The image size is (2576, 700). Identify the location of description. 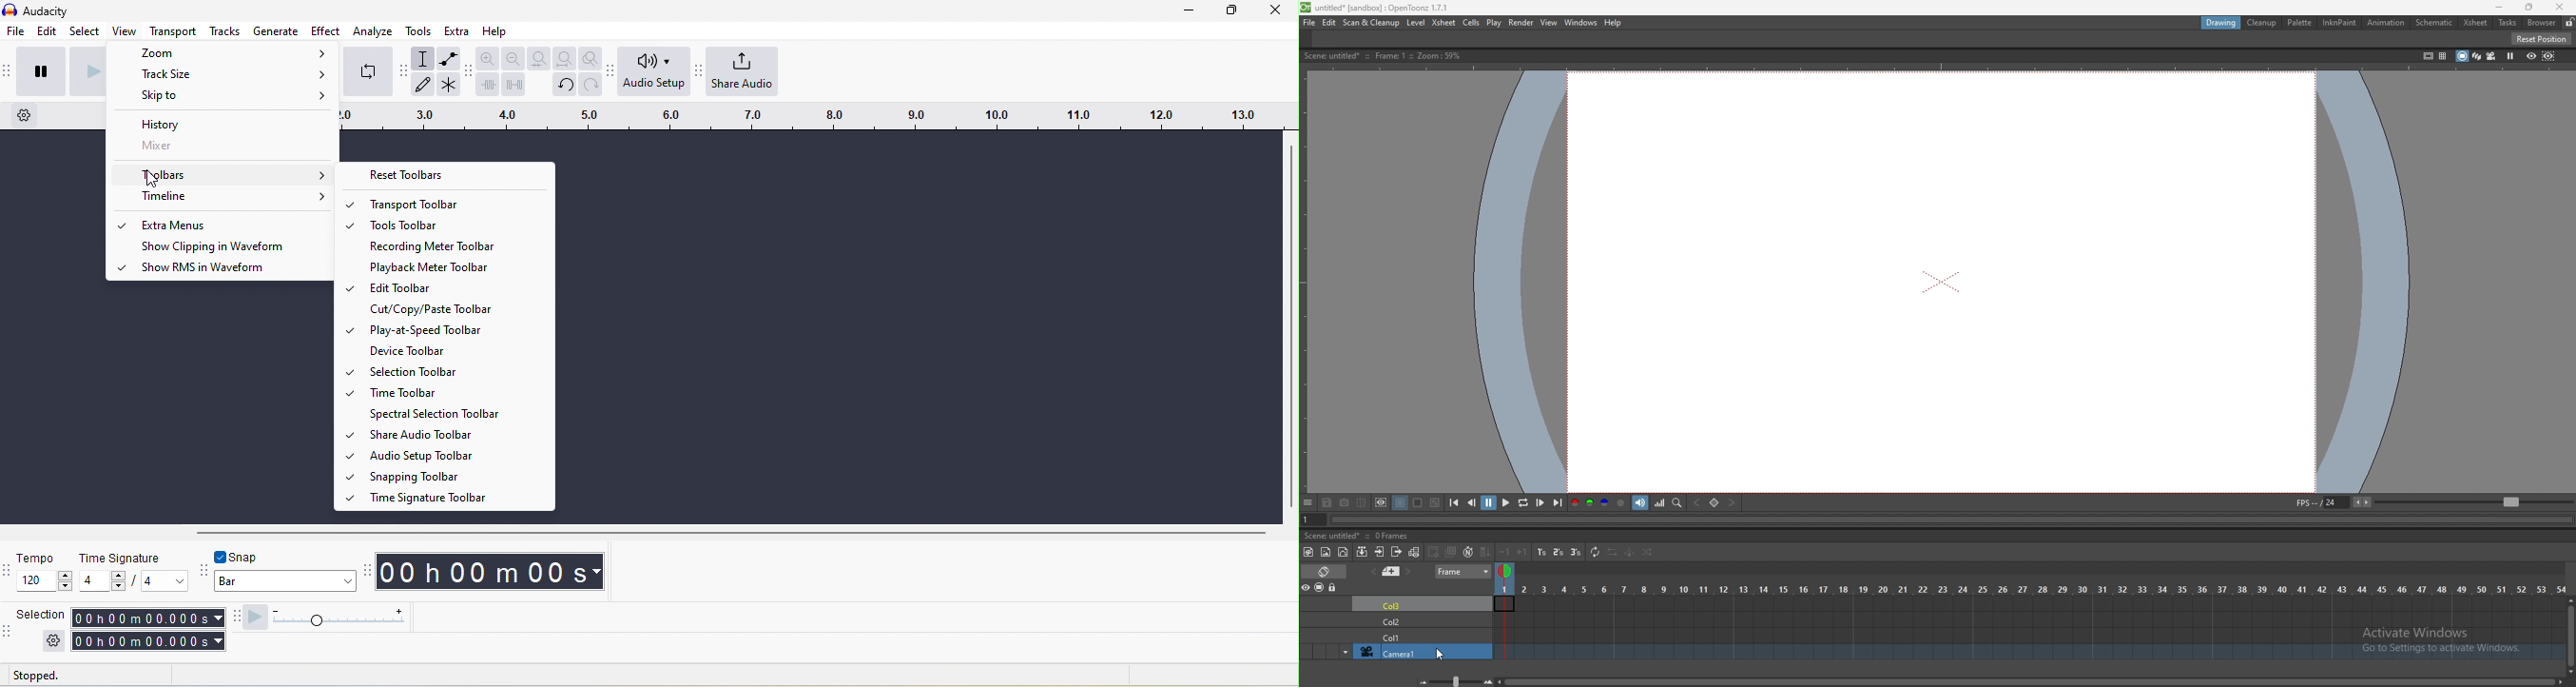
(1380, 56).